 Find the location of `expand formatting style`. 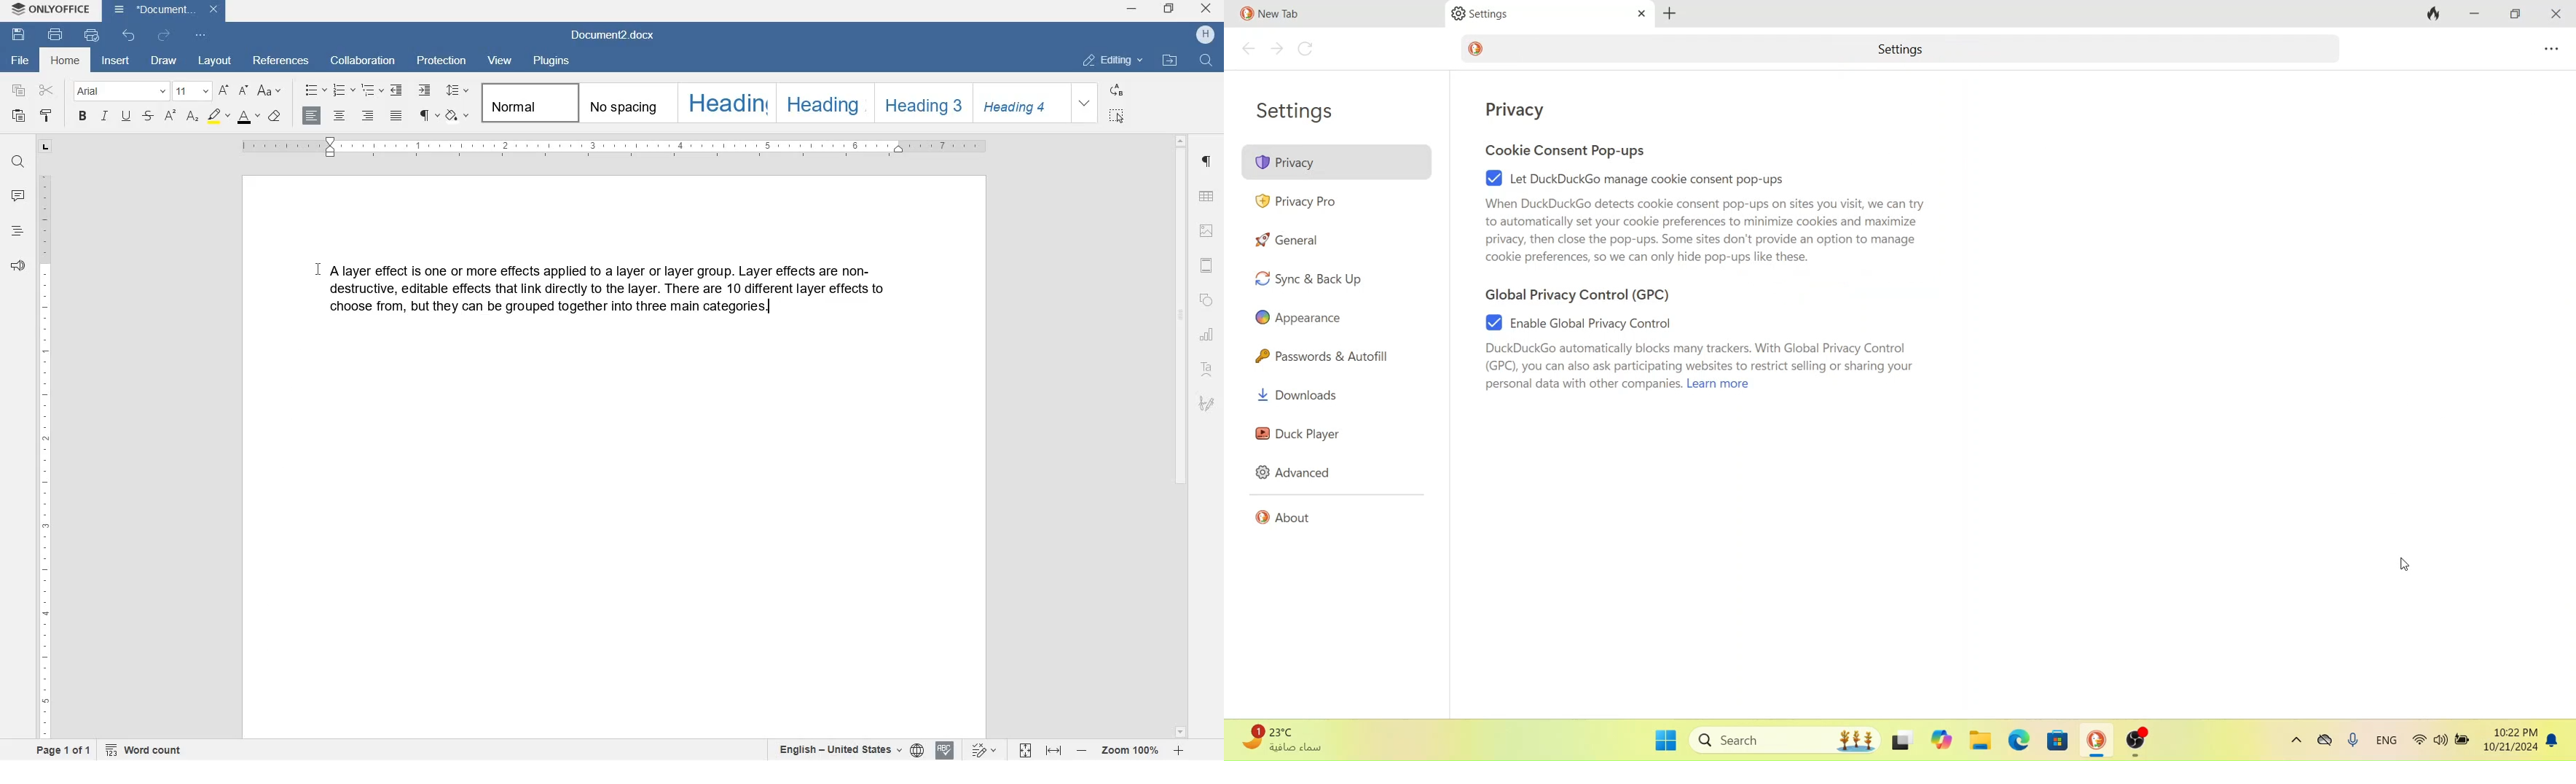

expand formatting style is located at coordinates (1086, 104).